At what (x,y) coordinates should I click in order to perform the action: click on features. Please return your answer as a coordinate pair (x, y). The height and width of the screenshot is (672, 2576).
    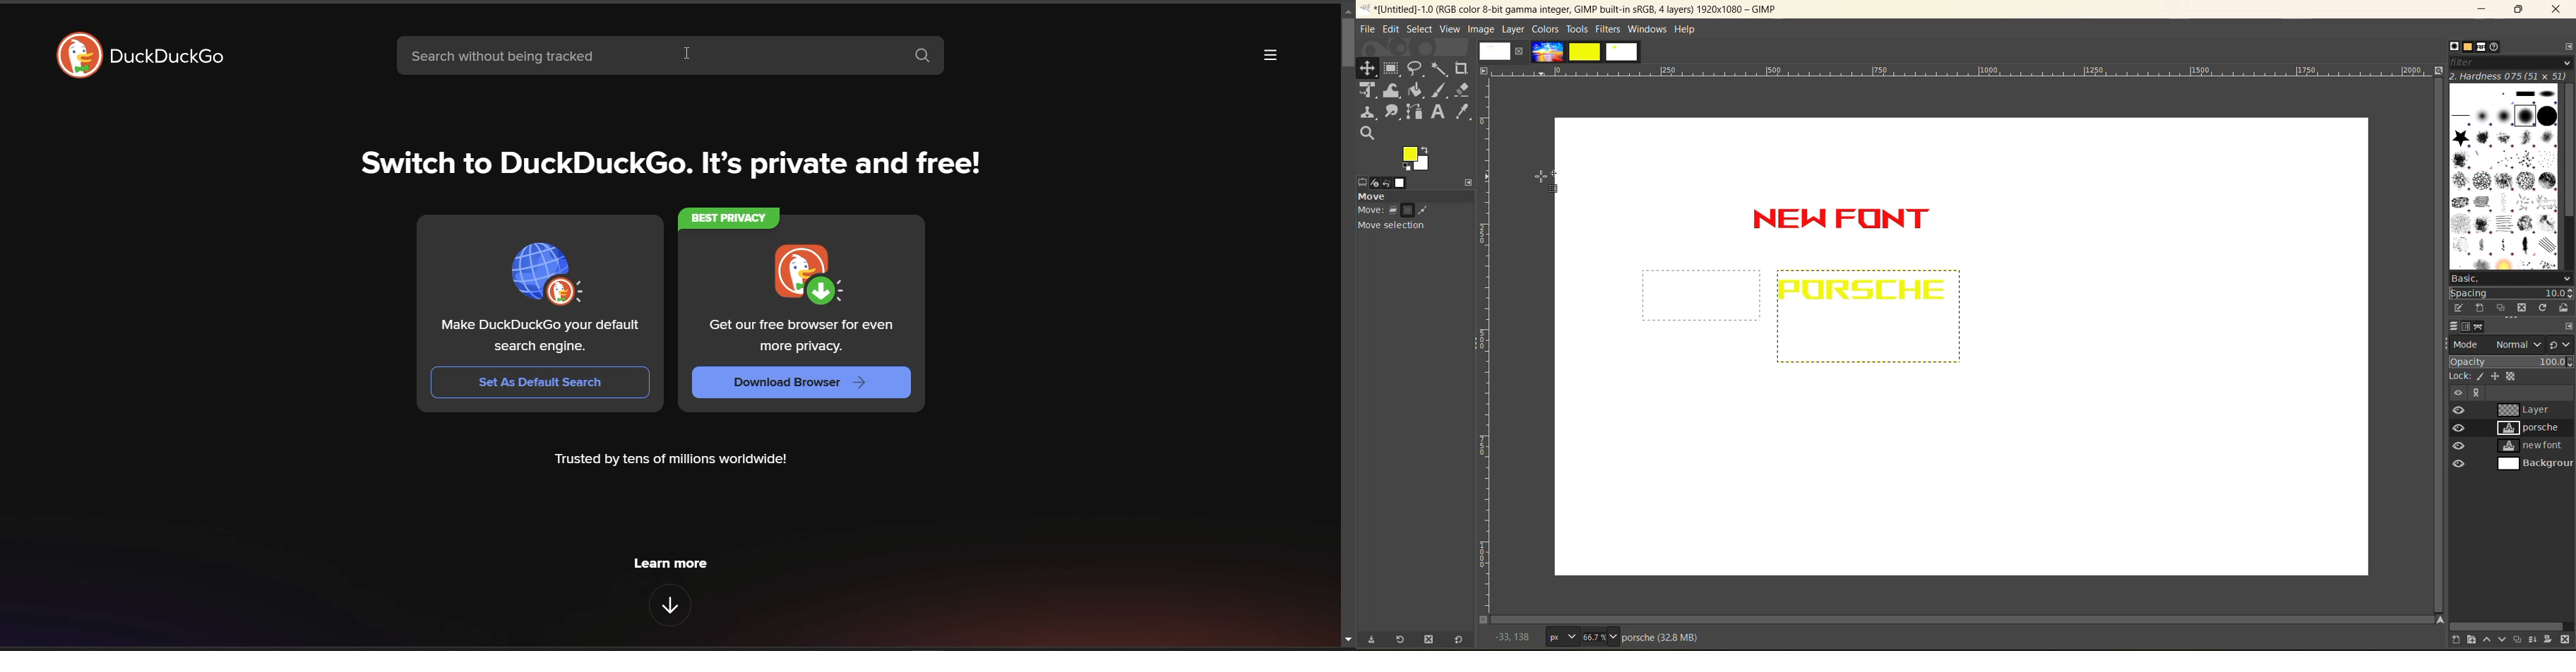
    Looking at the image, I should click on (674, 604).